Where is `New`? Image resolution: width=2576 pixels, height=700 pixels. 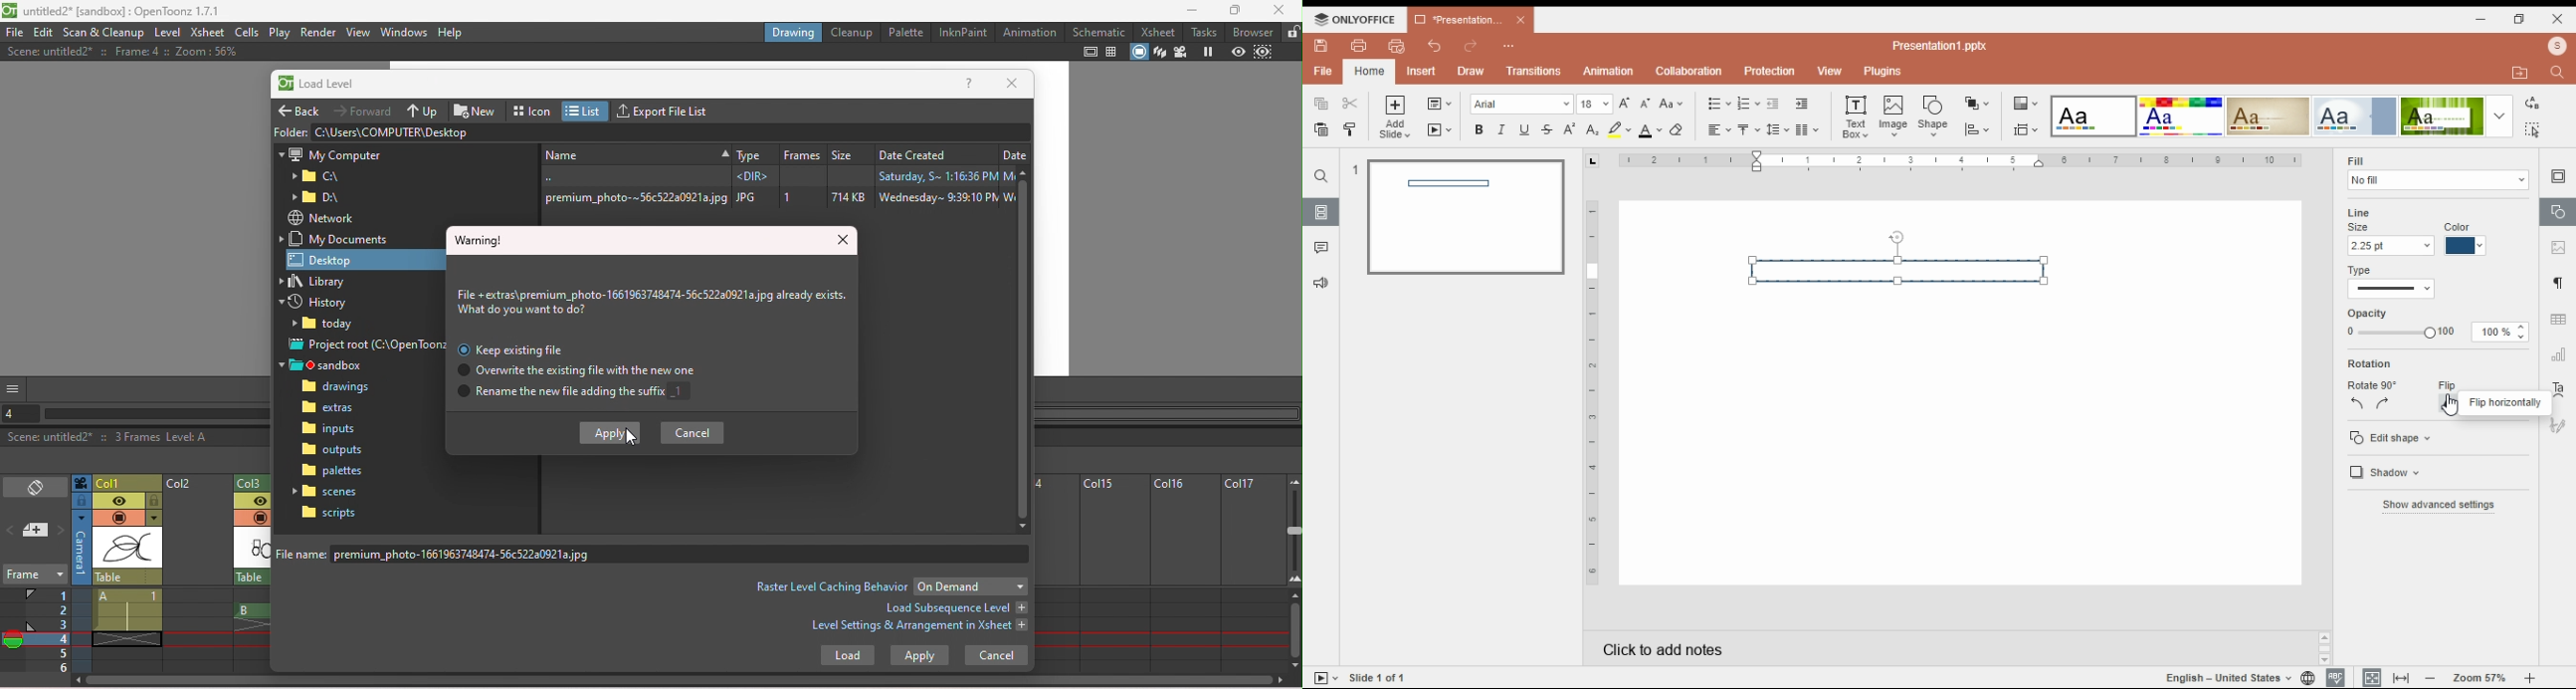 New is located at coordinates (634, 153).